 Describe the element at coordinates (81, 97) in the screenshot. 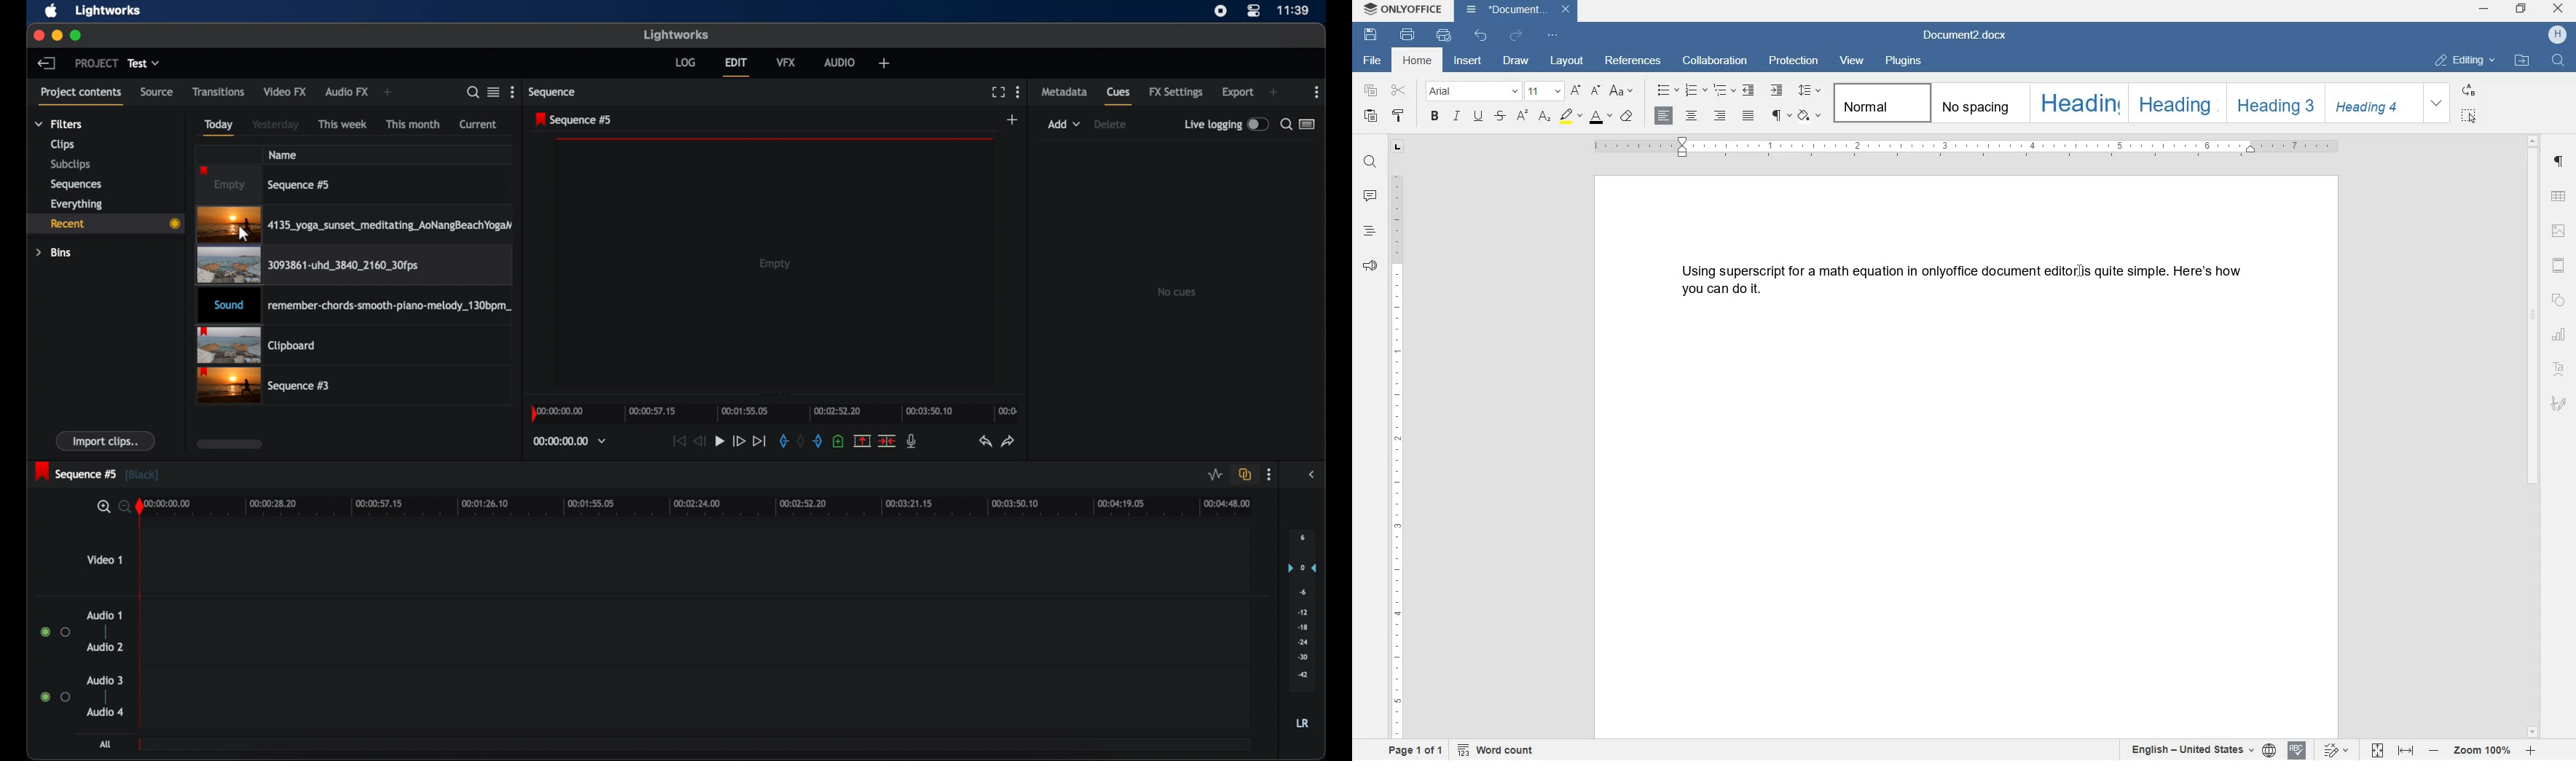

I see `project contents` at that location.